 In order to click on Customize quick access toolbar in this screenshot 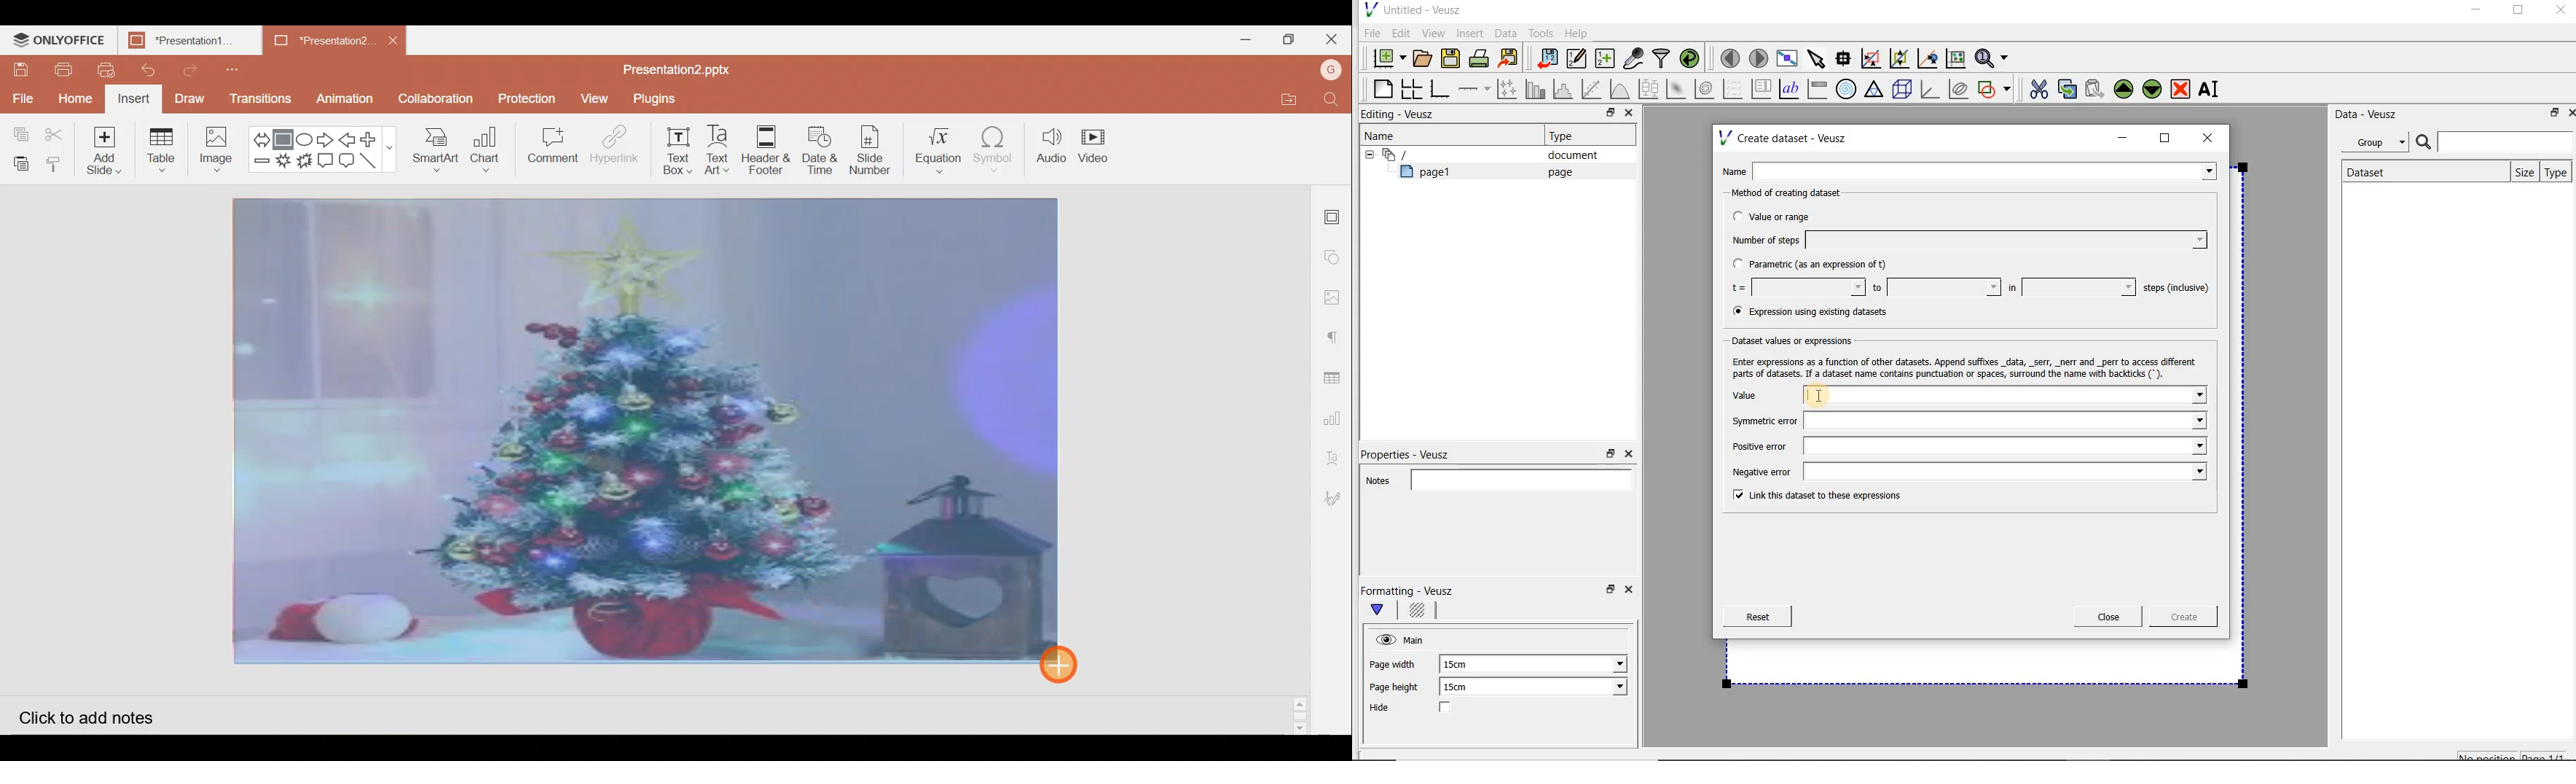, I will do `click(228, 67)`.